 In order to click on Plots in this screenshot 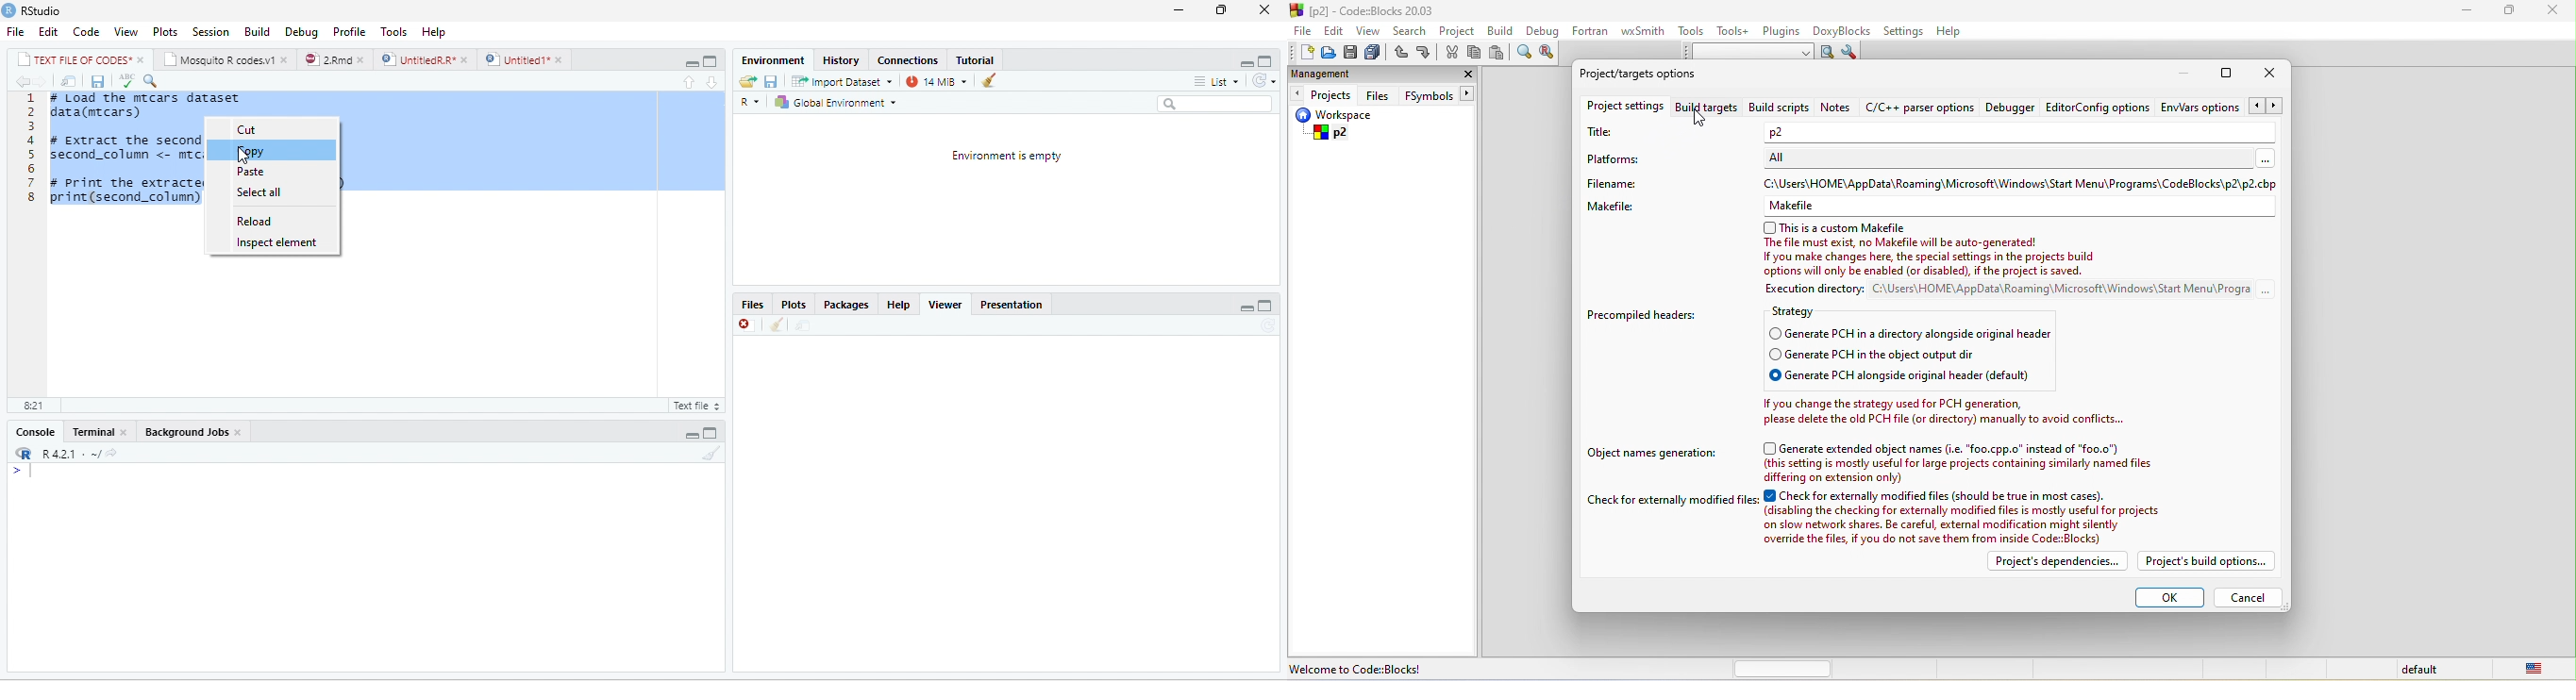, I will do `click(165, 30)`.